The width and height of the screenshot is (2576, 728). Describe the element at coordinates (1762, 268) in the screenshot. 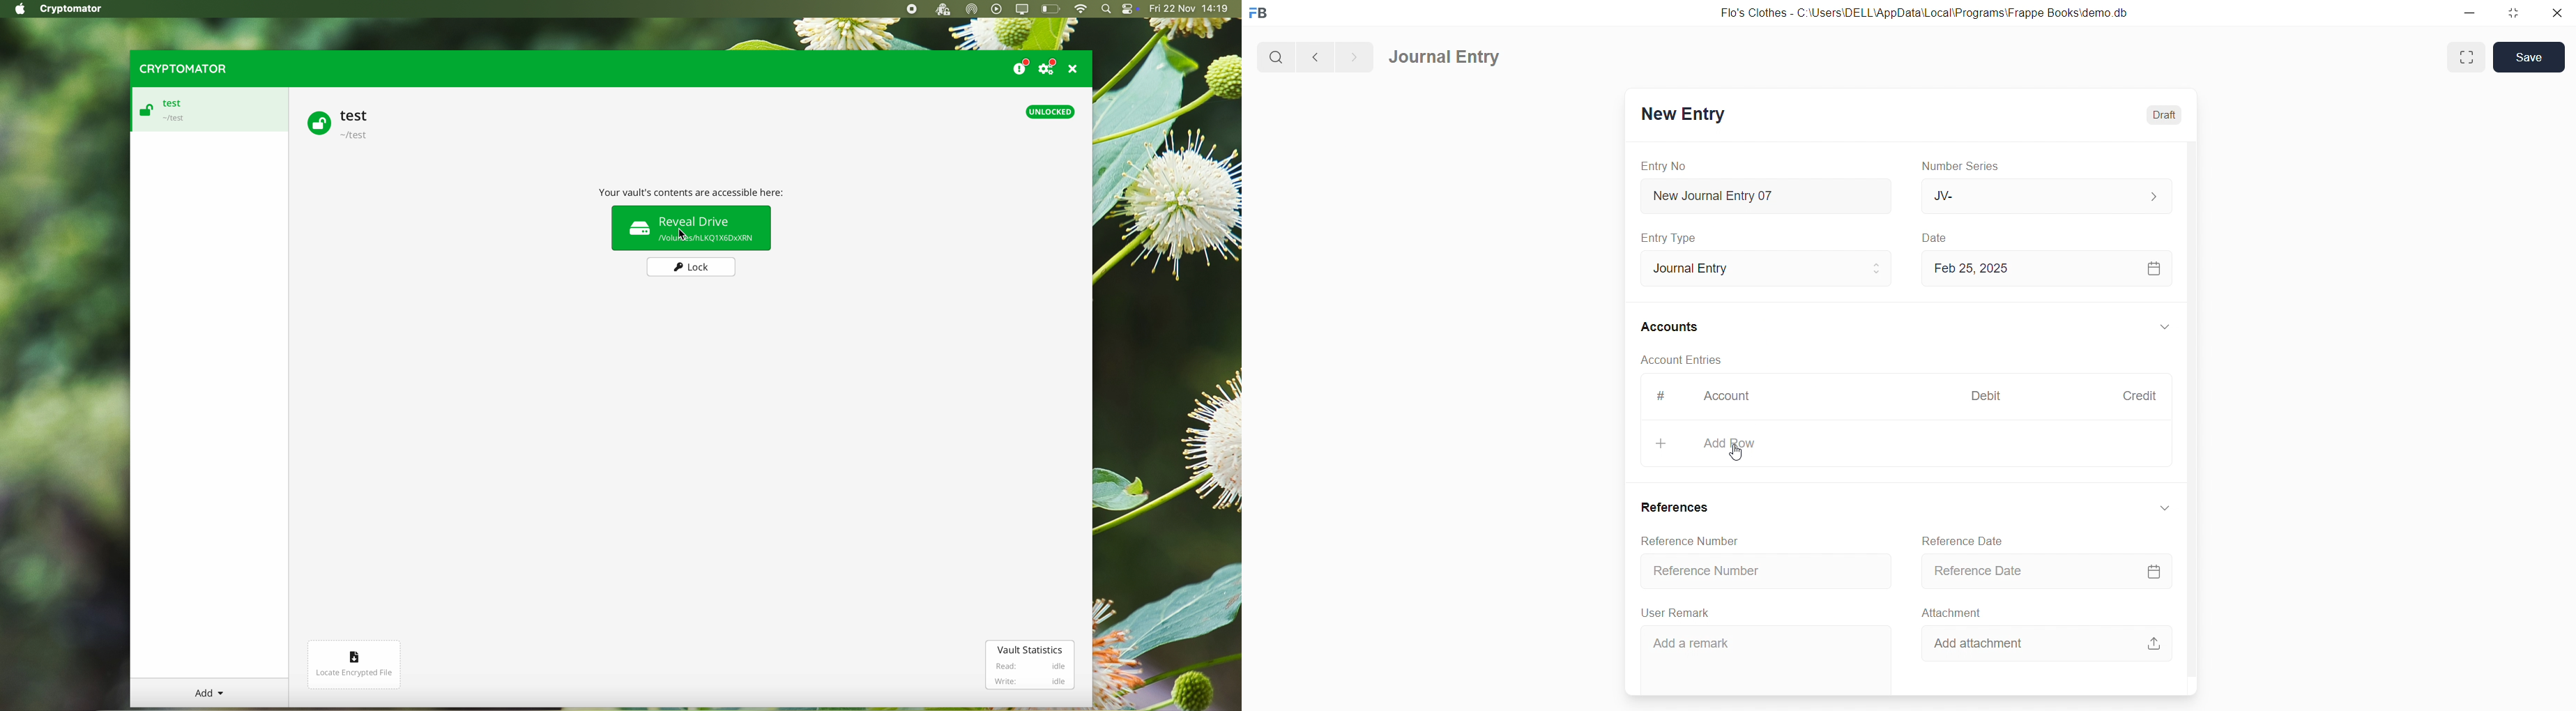

I see `Journal Entry` at that location.